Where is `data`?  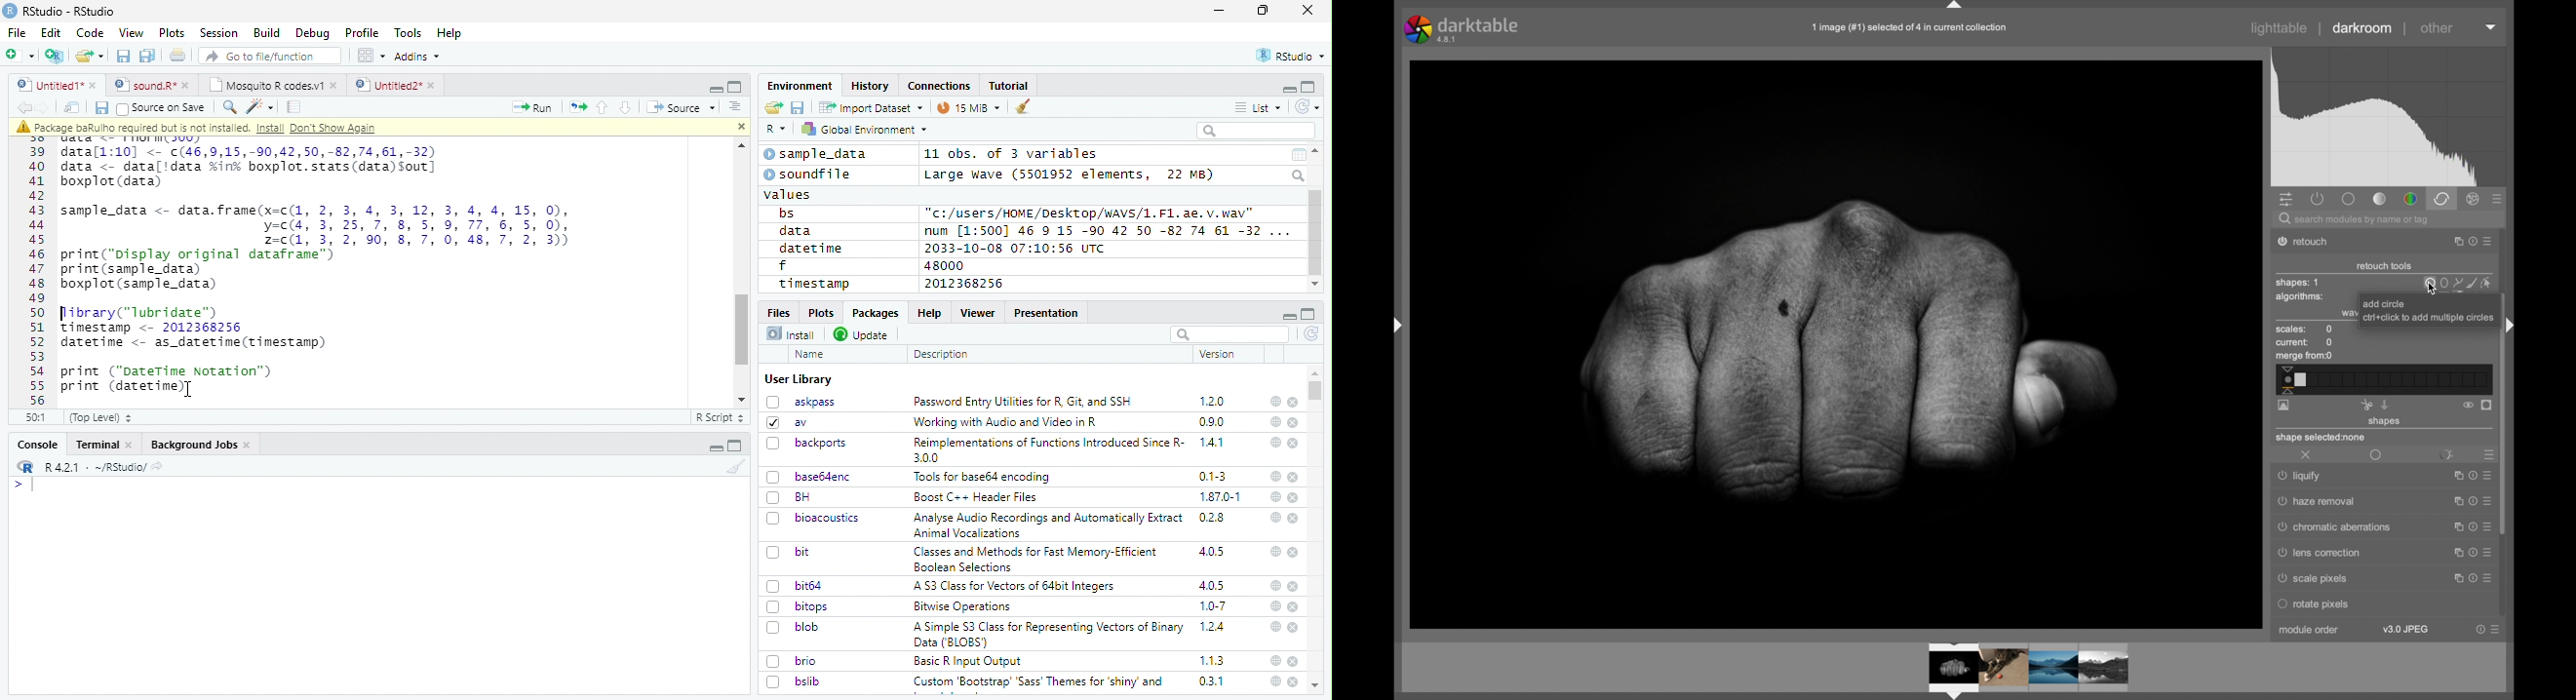 data is located at coordinates (799, 231).